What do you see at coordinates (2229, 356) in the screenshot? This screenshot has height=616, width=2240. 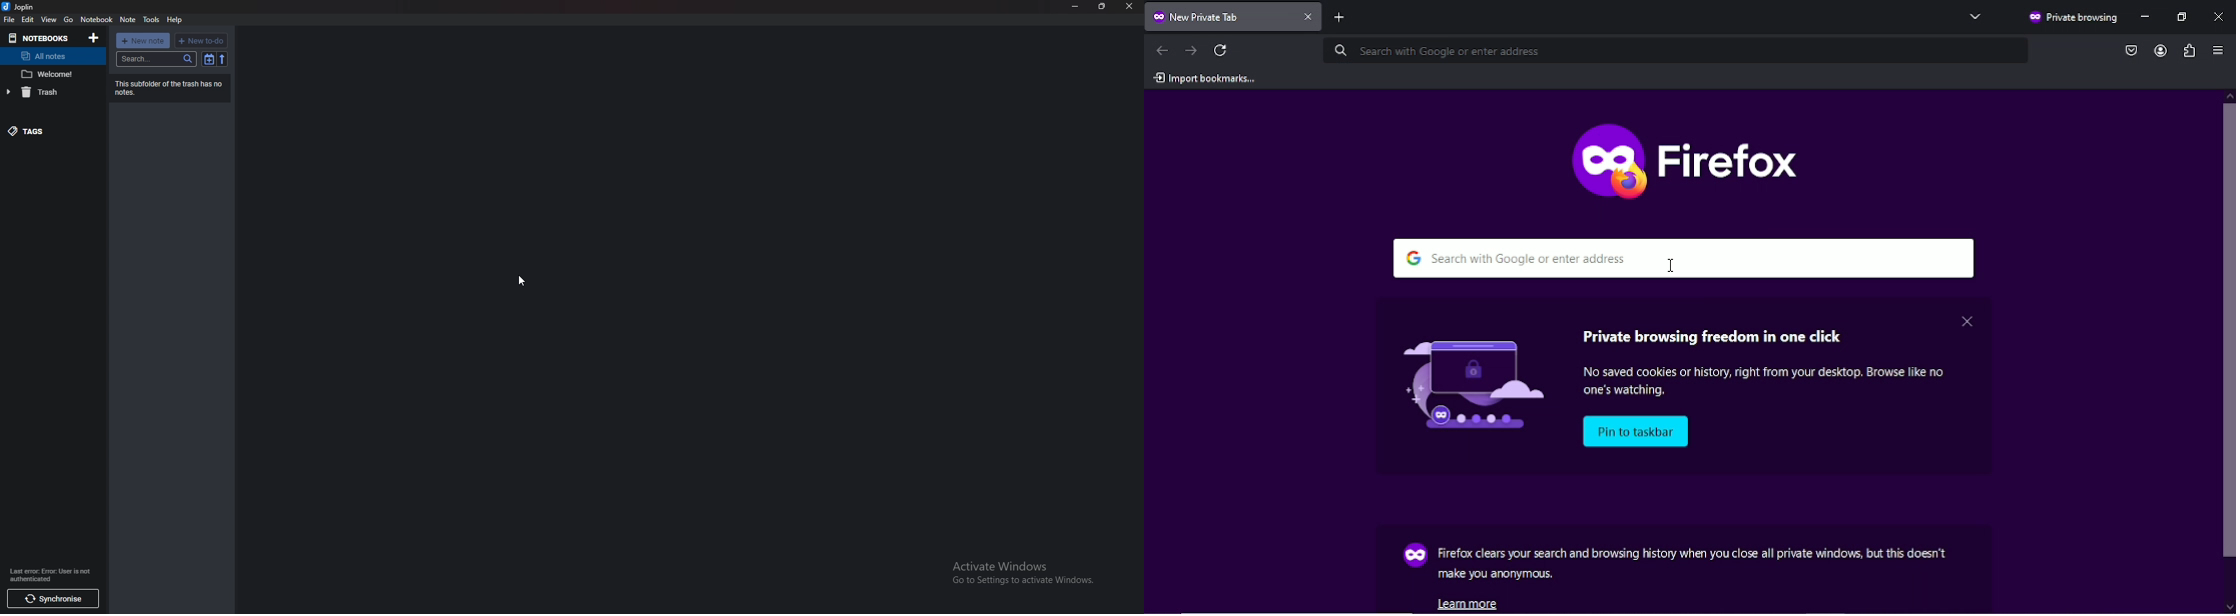 I see `vertical scrollbar` at bounding box center [2229, 356].